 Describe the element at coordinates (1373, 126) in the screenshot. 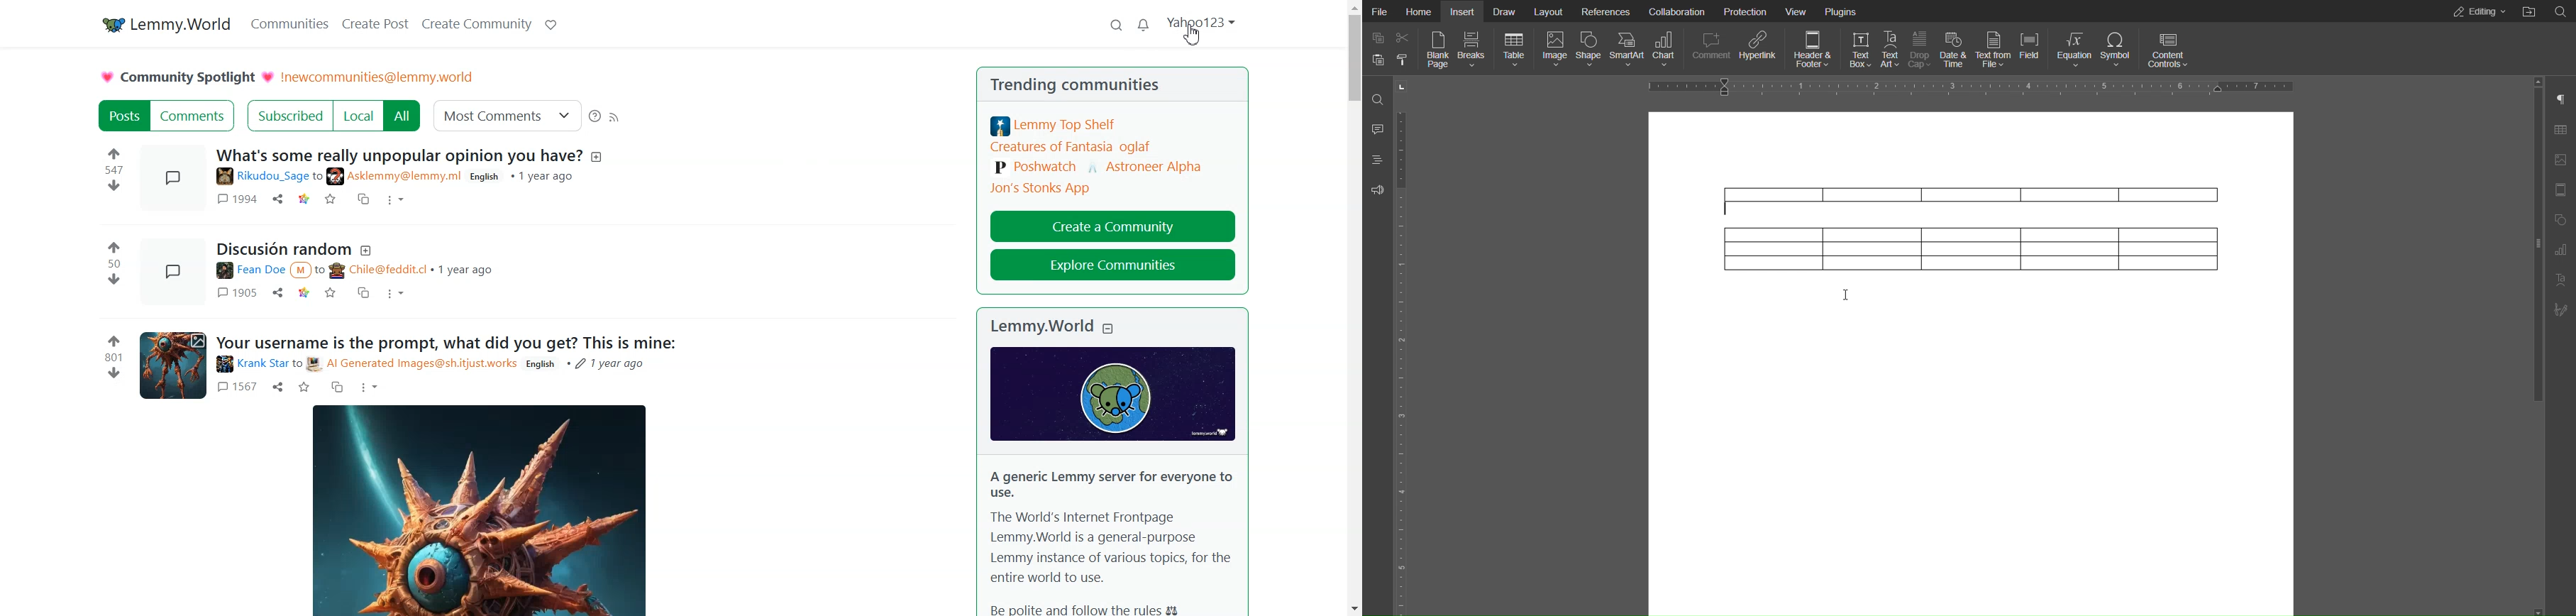

I see `Comment` at that location.